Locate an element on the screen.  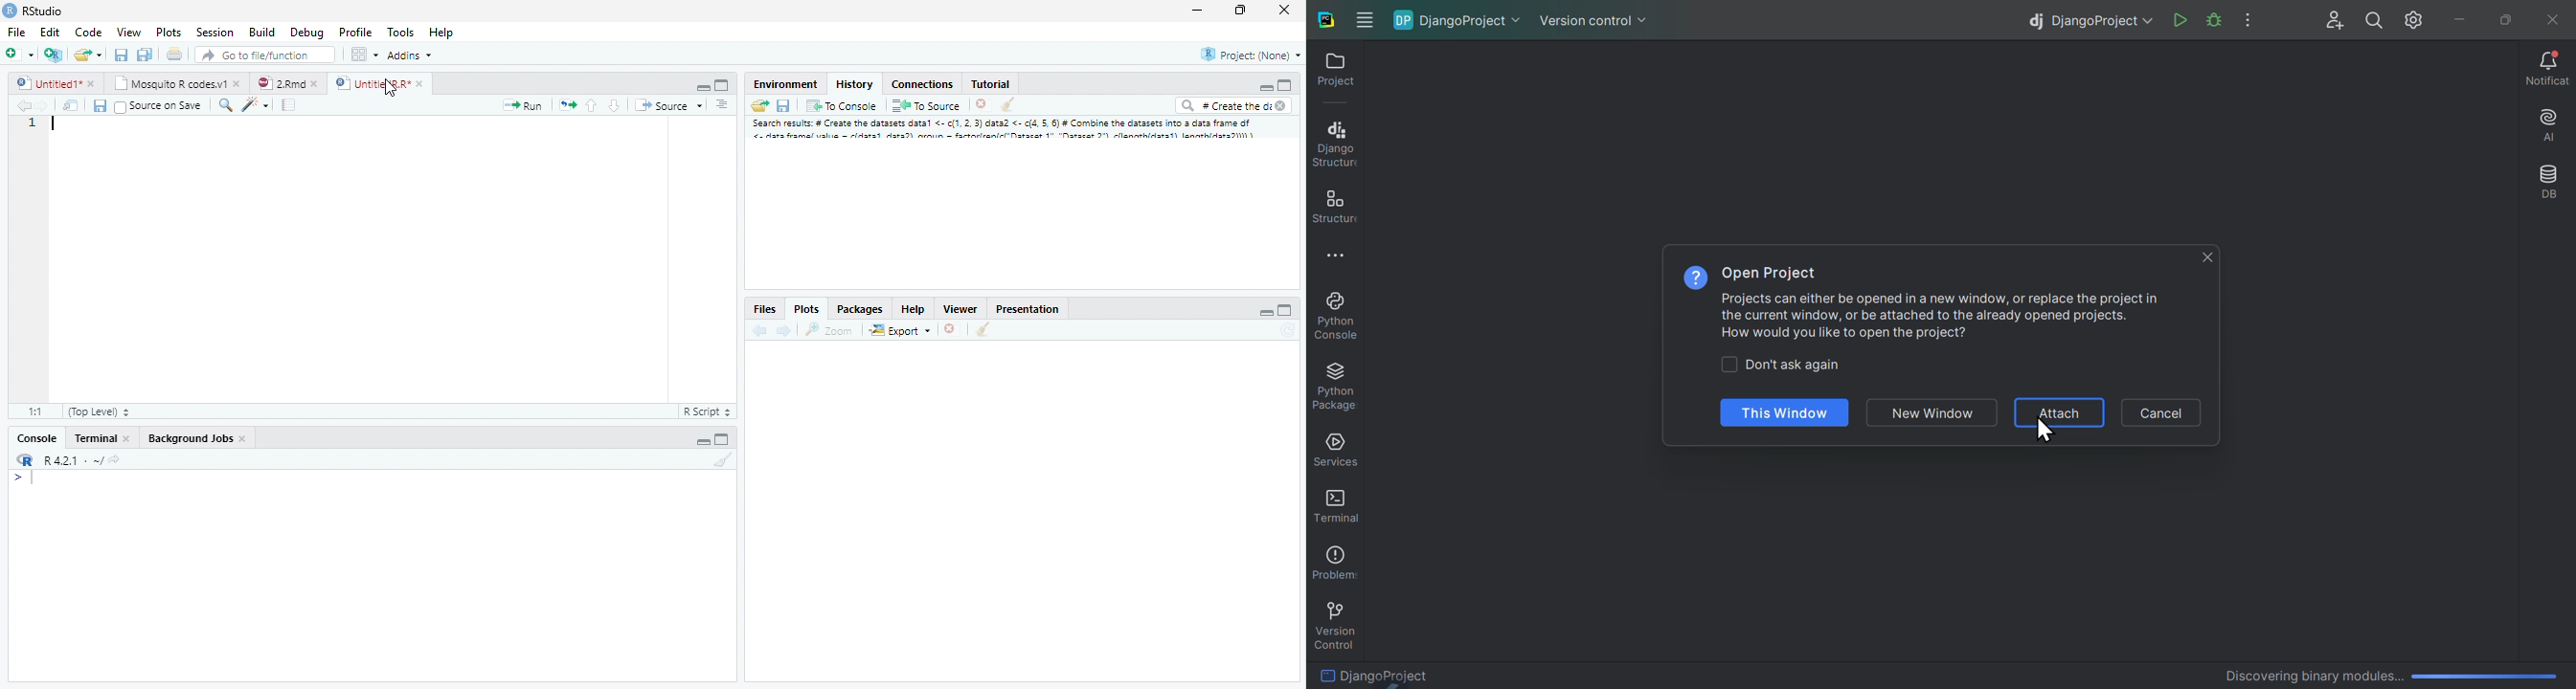
2.Rmd is located at coordinates (285, 81).